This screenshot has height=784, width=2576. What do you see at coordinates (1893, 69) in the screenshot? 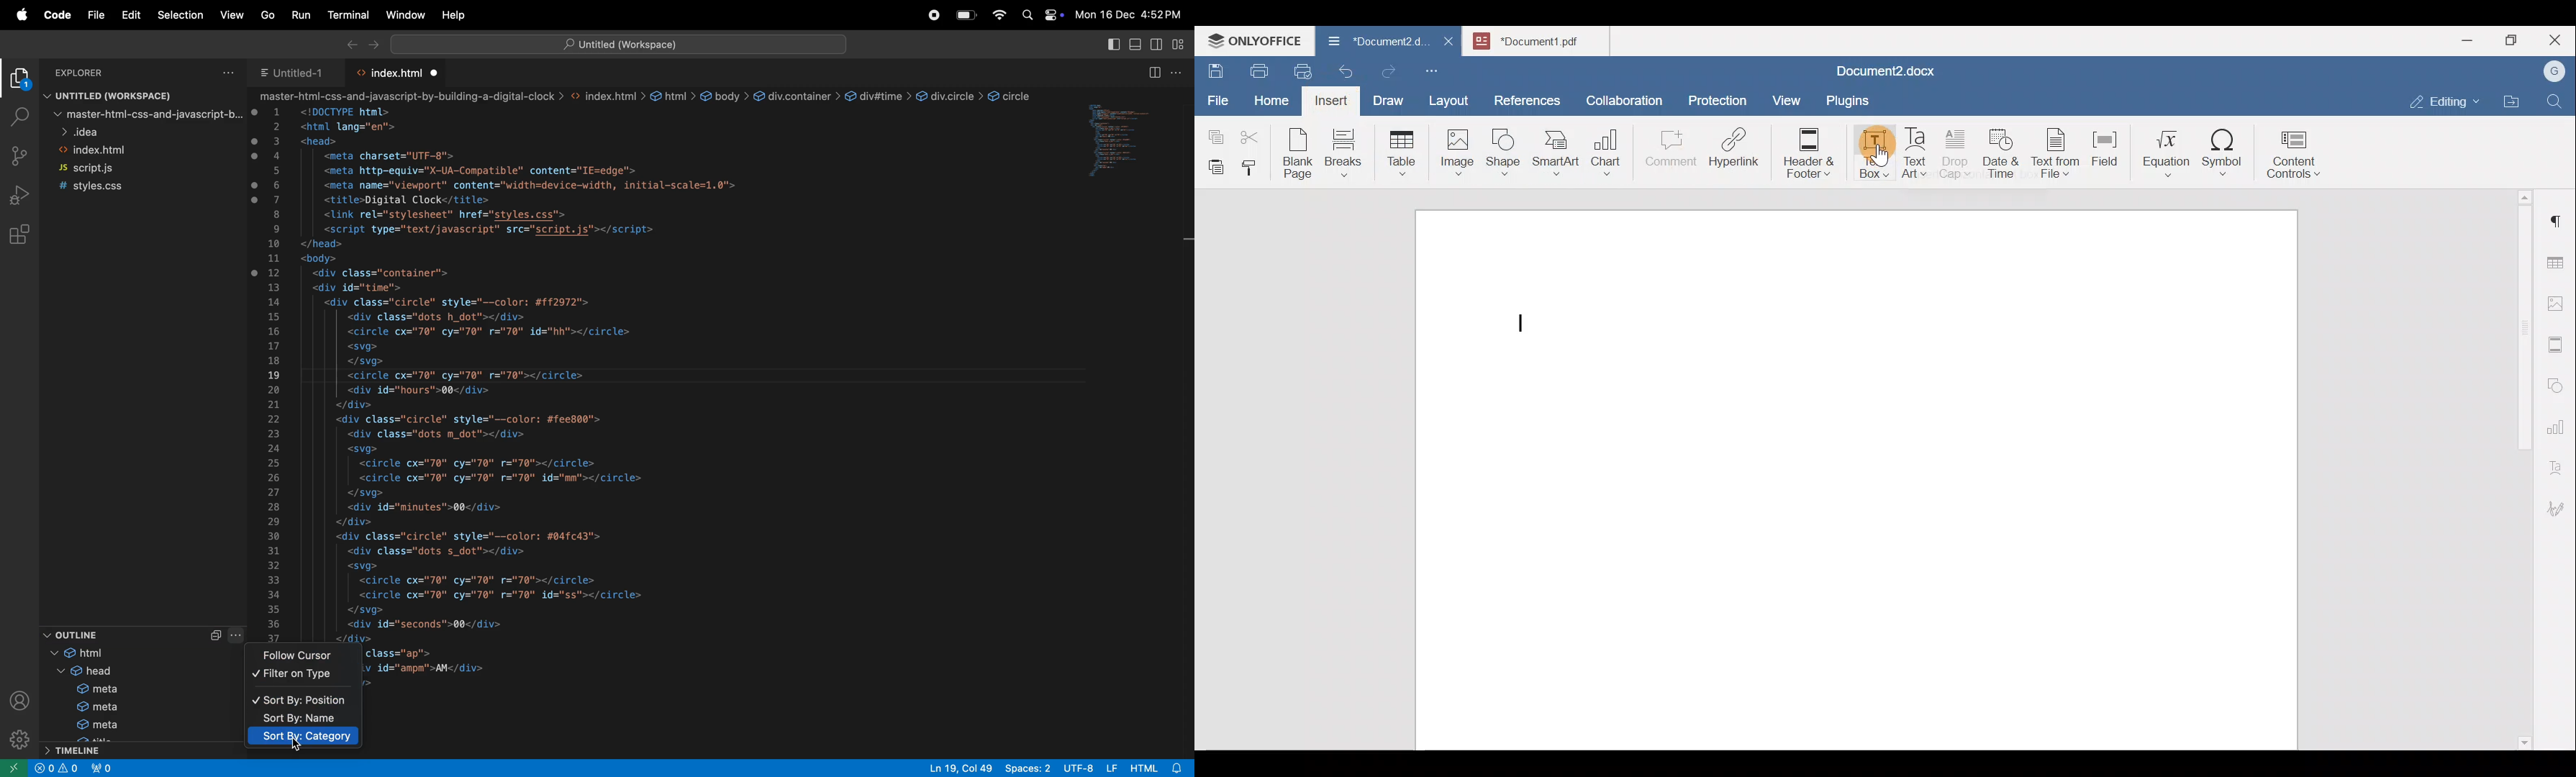
I see `Document2.docx` at bounding box center [1893, 69].